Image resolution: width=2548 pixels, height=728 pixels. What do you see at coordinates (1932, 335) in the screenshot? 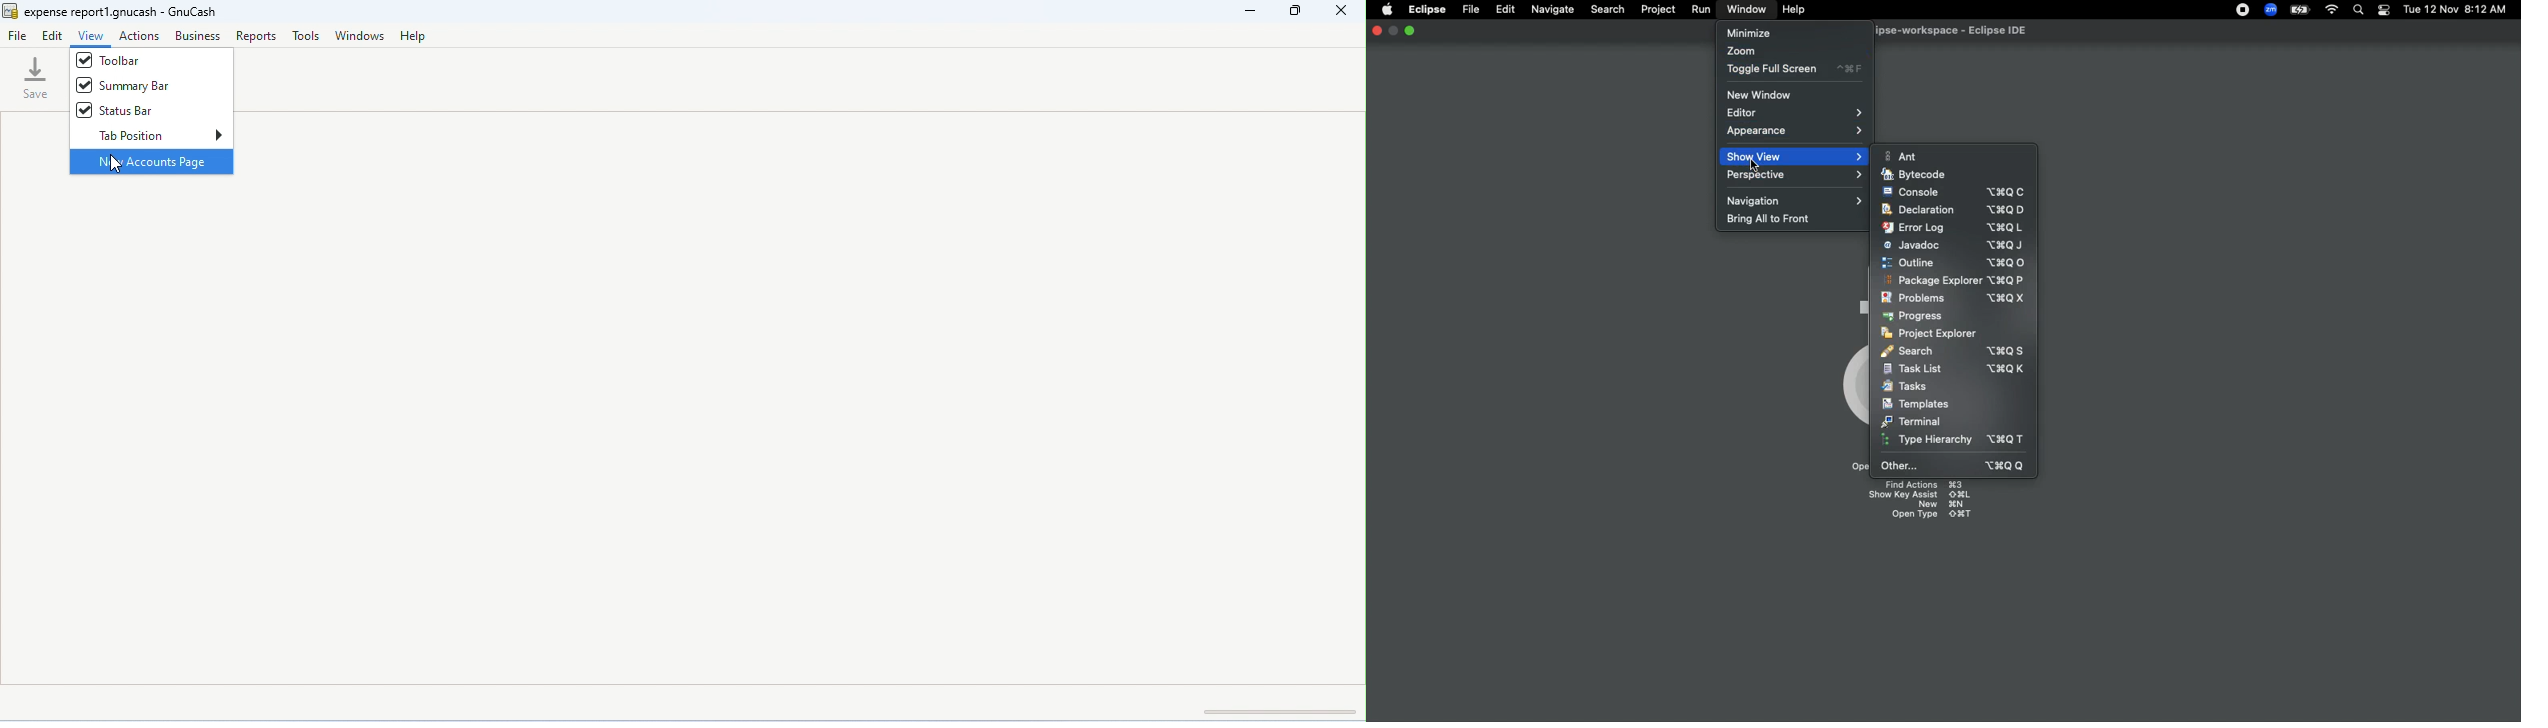
I see `Project explorer` at bounding box center [1932, 335].